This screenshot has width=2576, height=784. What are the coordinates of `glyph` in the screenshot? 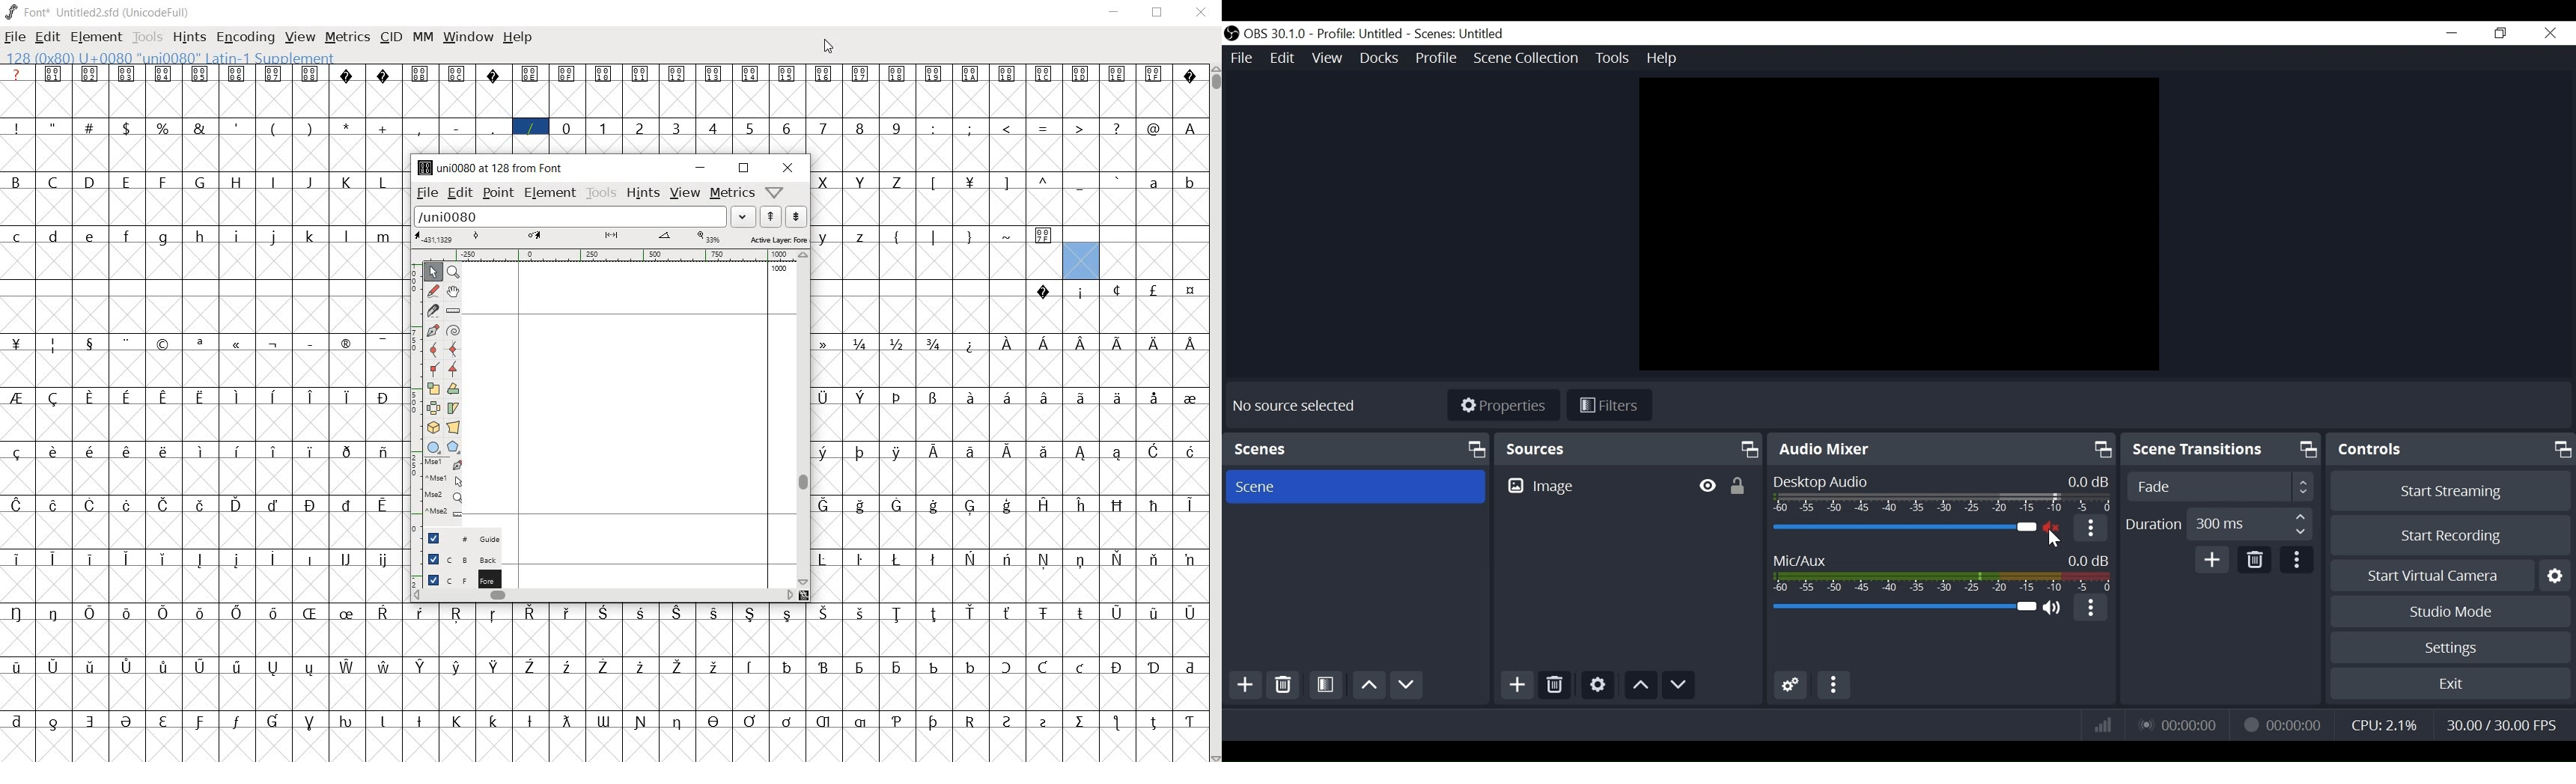 It's located at (311, 397).